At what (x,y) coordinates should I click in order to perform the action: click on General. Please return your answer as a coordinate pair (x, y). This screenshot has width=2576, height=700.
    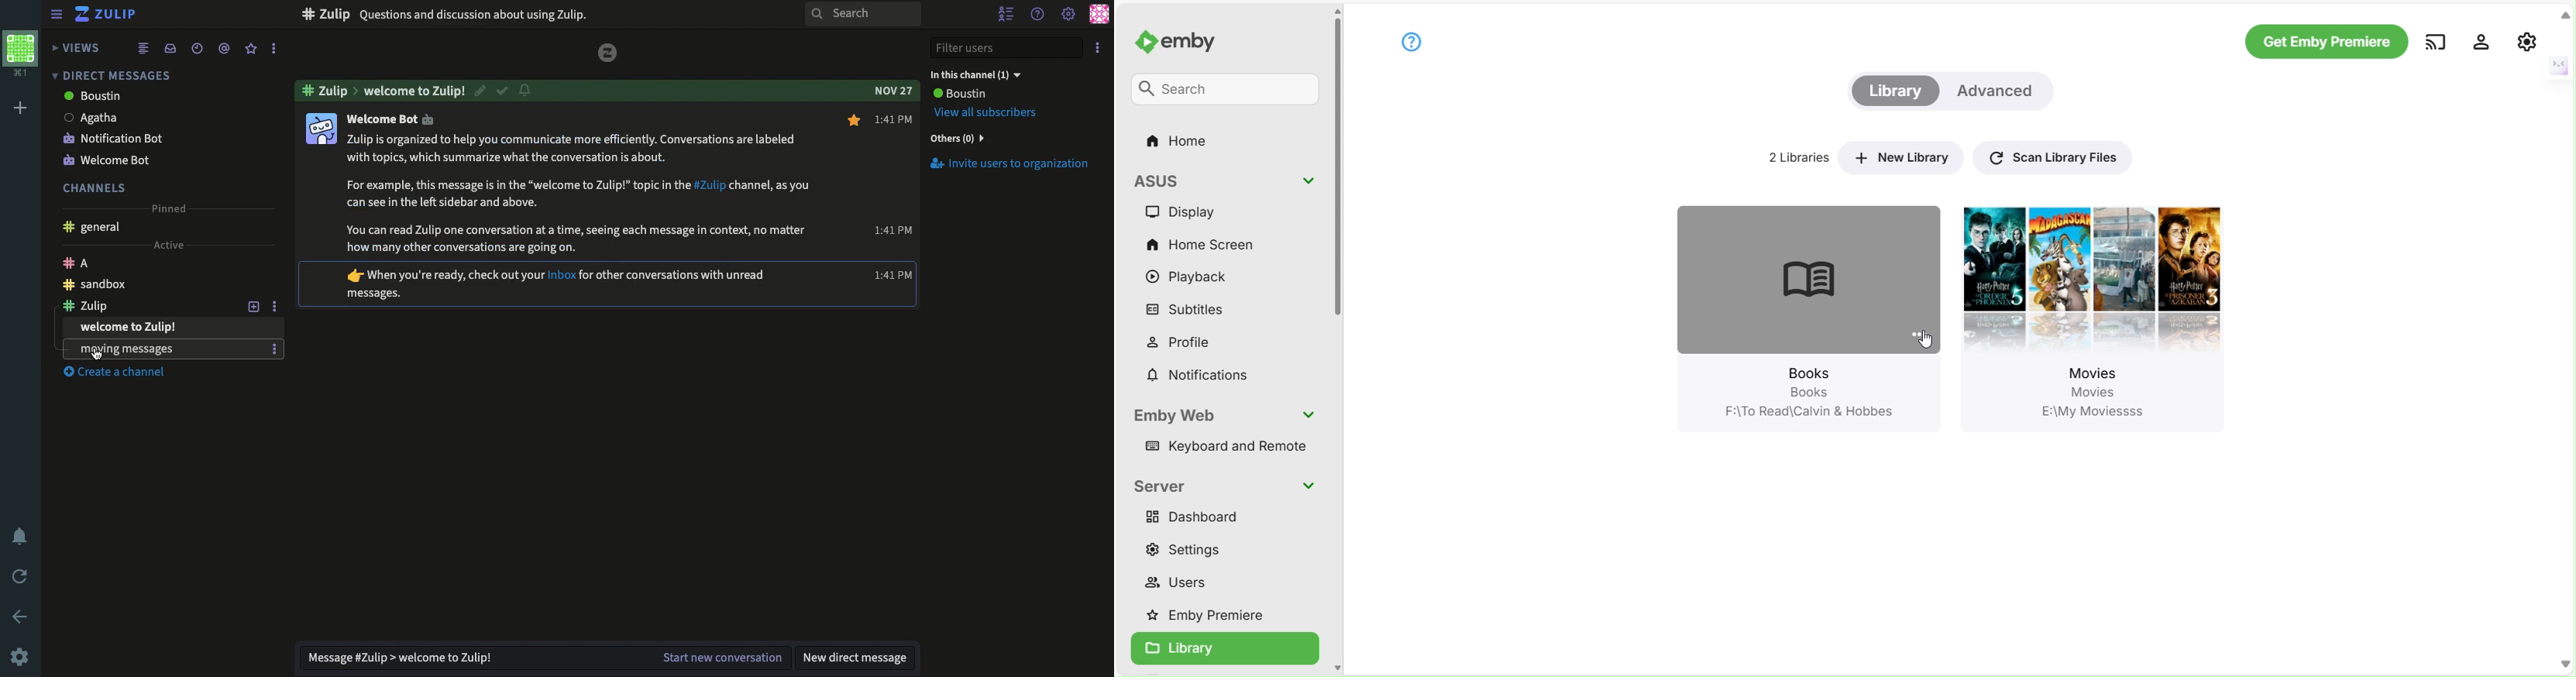
    Looking at the image, I should click on (91, 229).